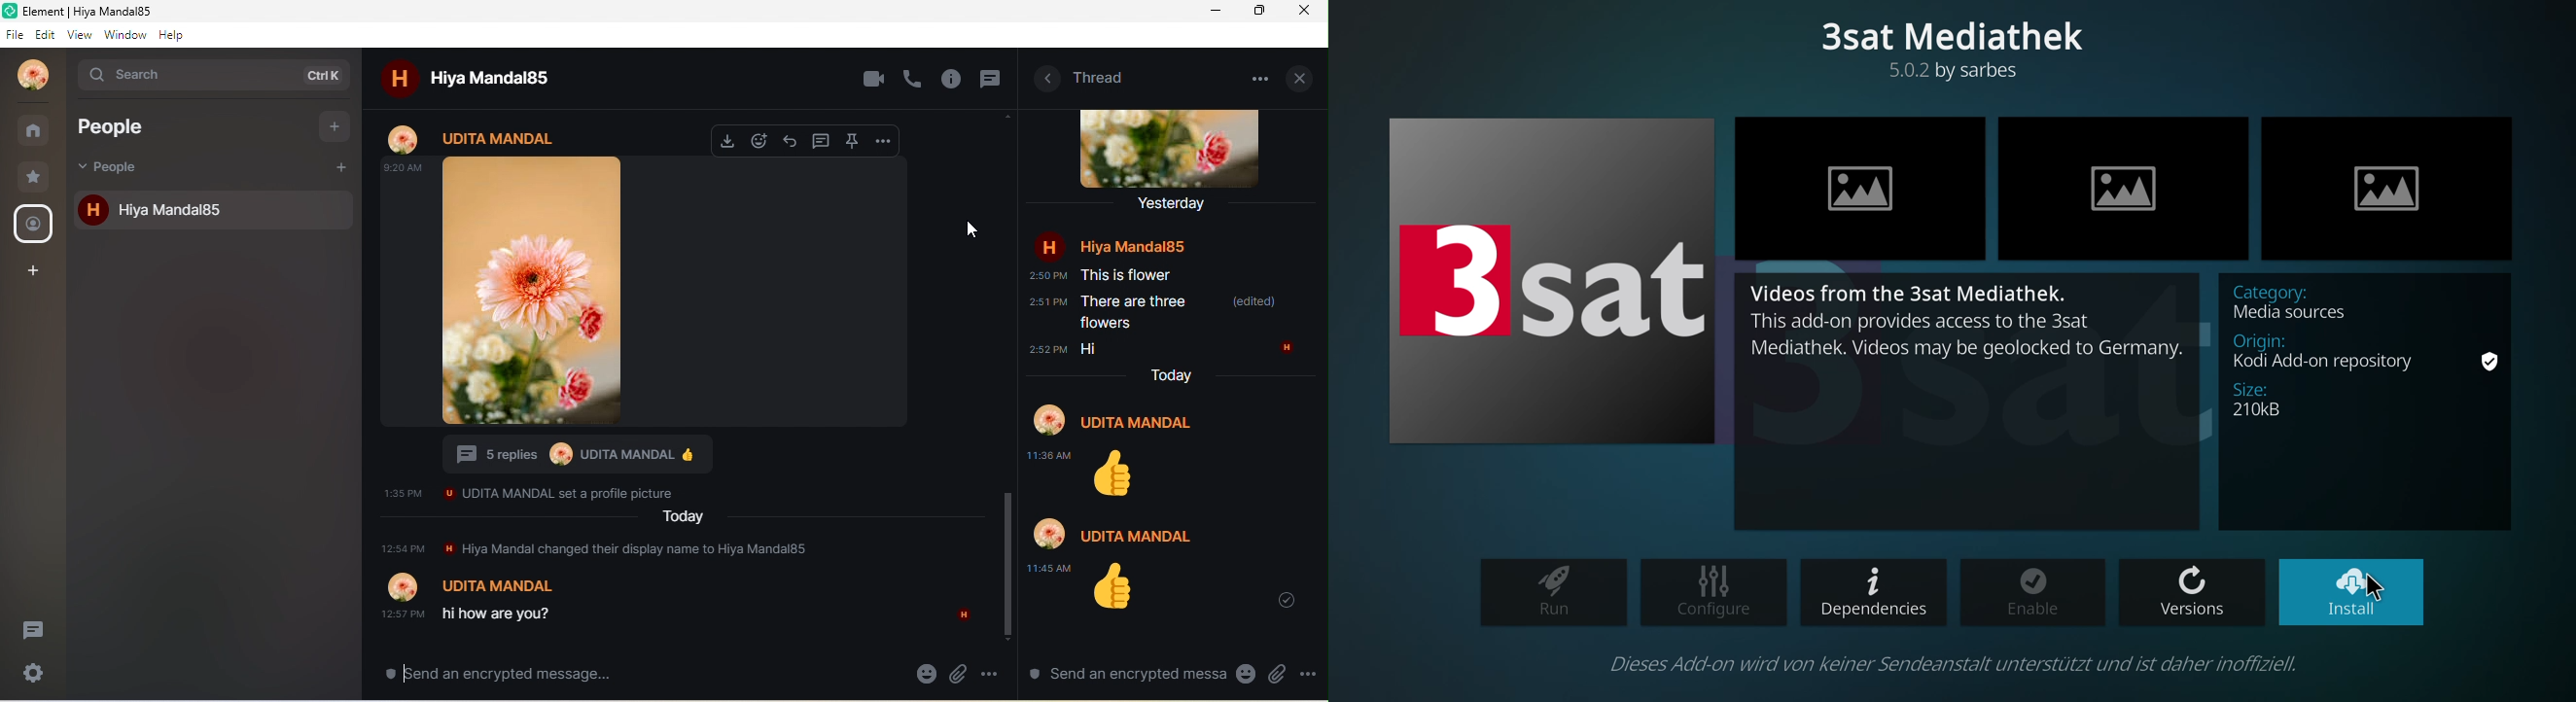 Image resolution: width=2576 pixels, height=728 pixels. What do you see at coordinates (761, 141) in the screenshot?
I see `react` at bounding box center [761, 141].